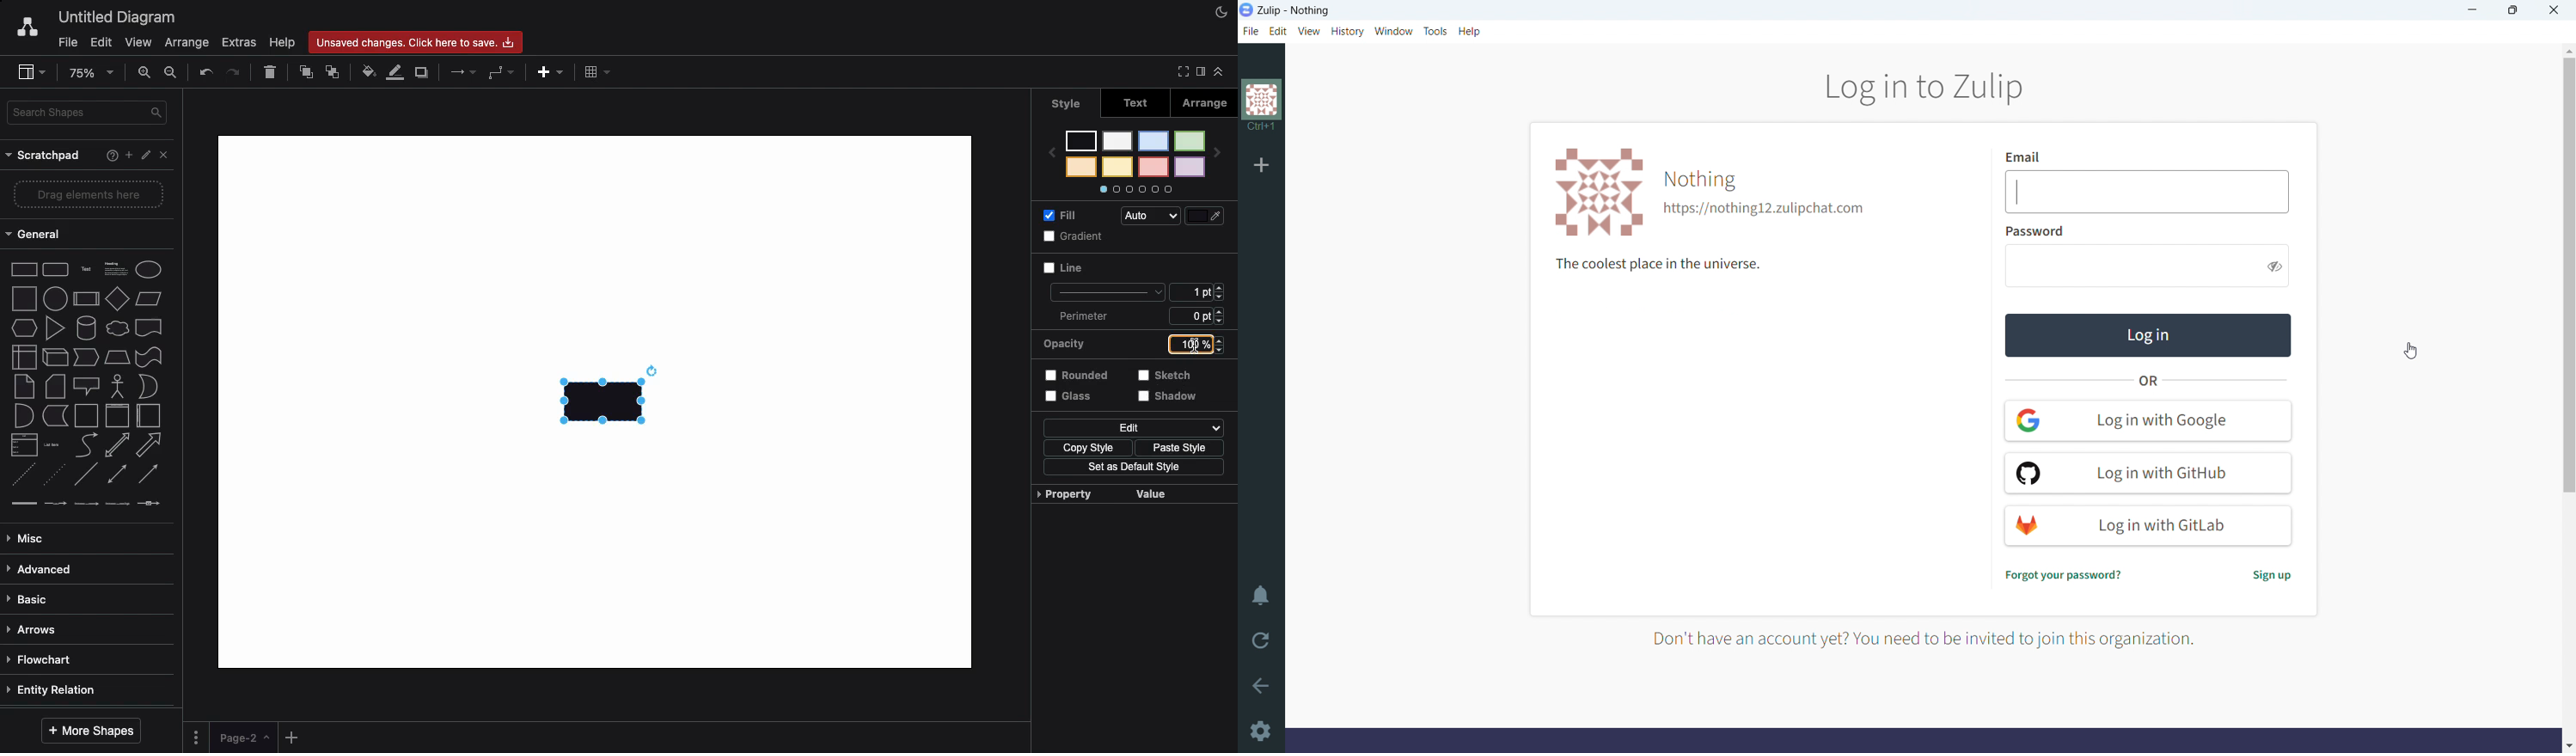 The width and height of the screenshot is (2576, 756). I want to click on Waypoints, so click(499, 73).